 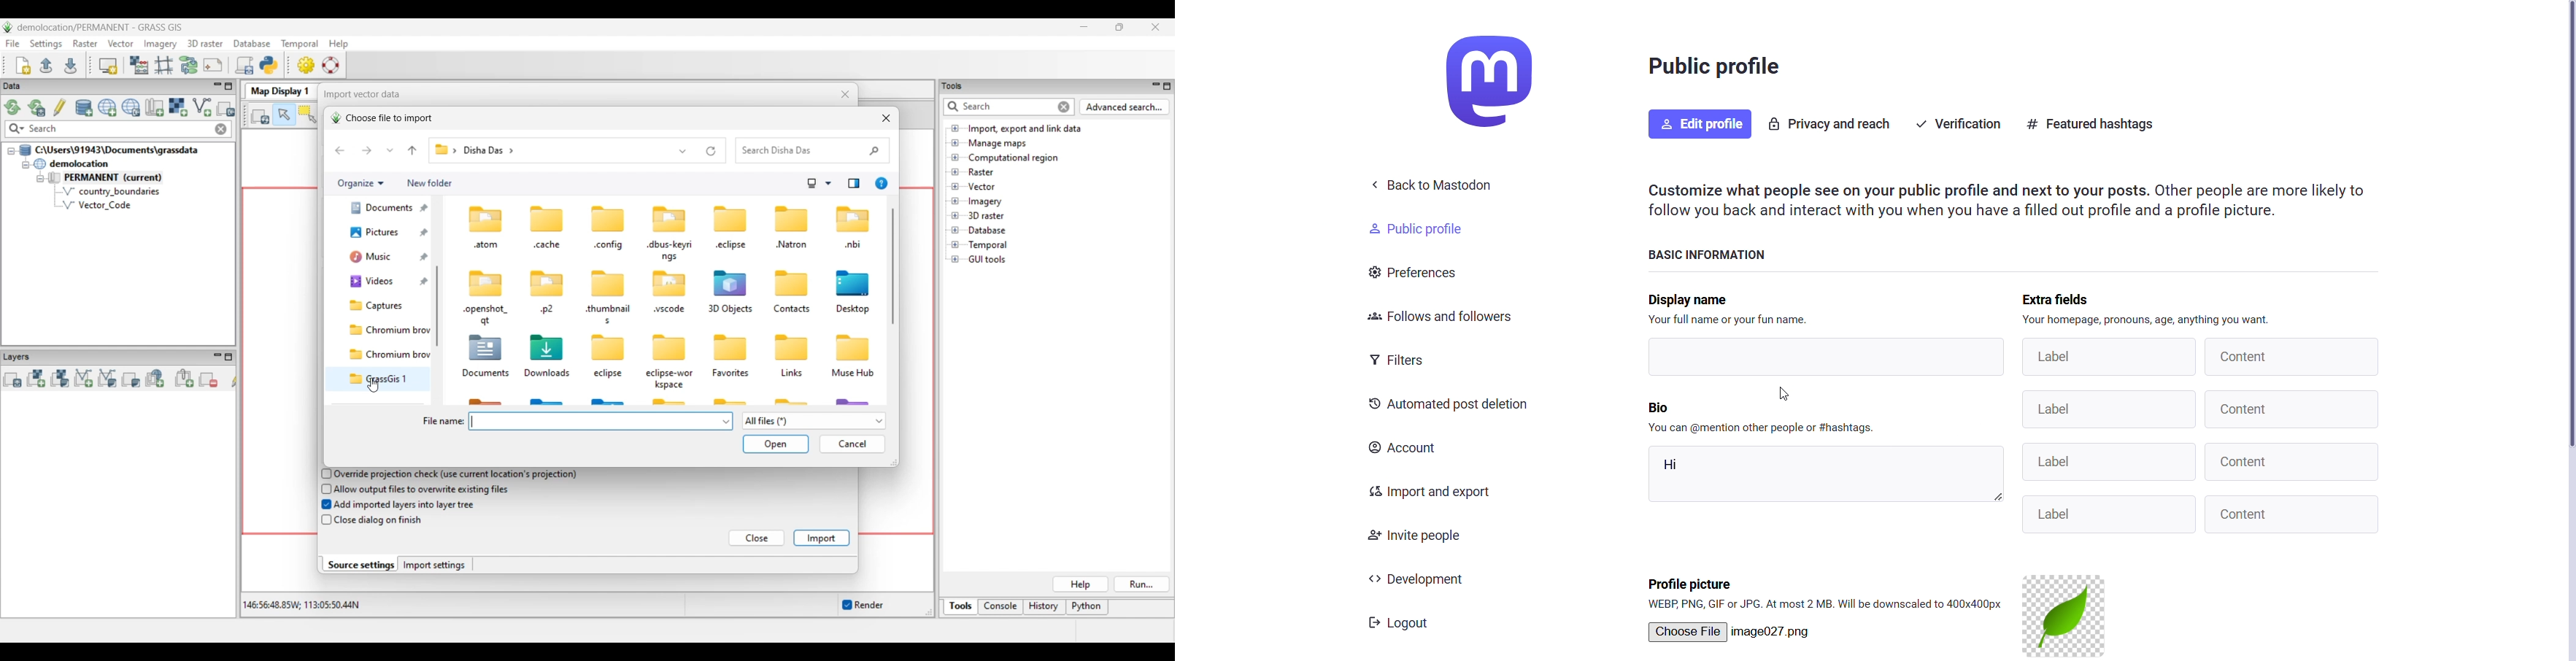 What do you see at coordinates (549, 218) in the screenshot?
I see `icon` at bounding box center [549, 218].